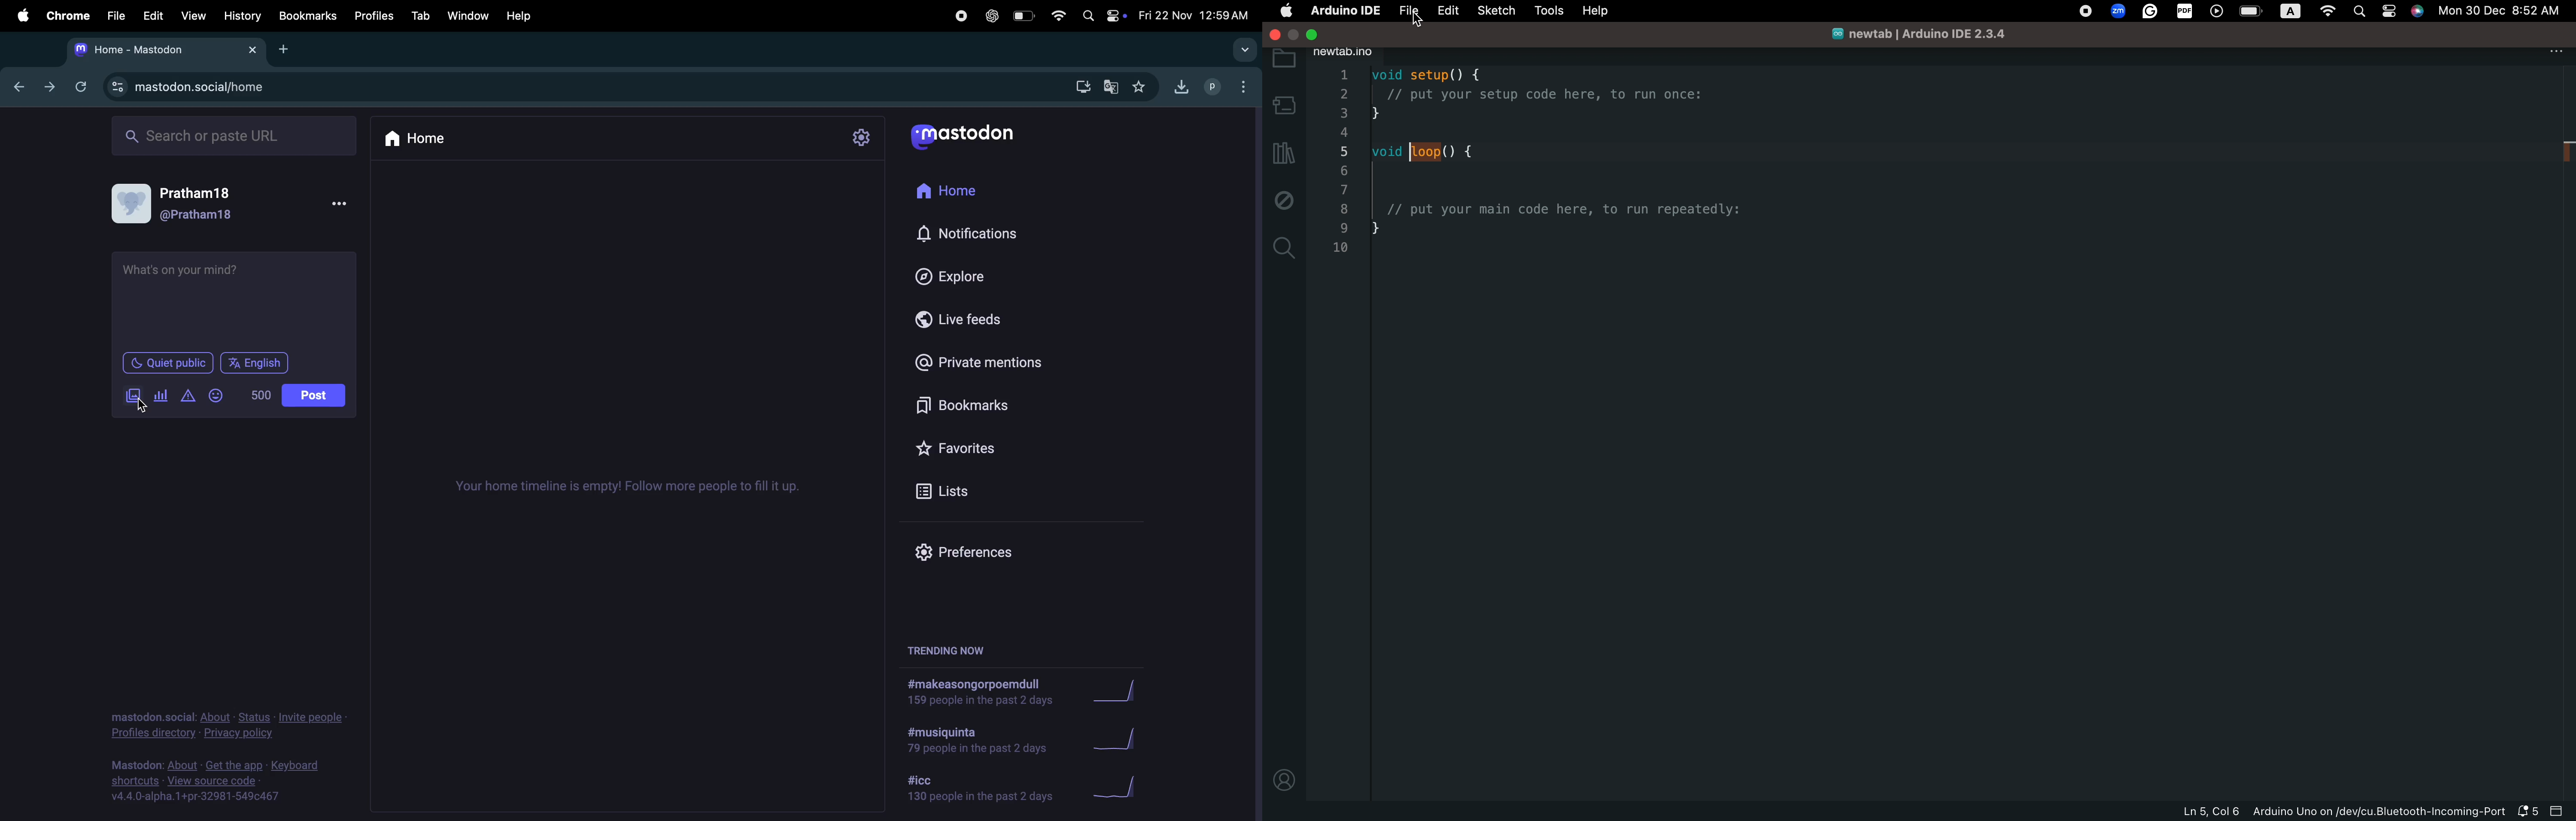 Image resolution: width=2576 pixels, height=840 pixels. What do you see at coordinates (242, 137) in the screenshot?
I see `searchbox` at bounding box center [242, 137].